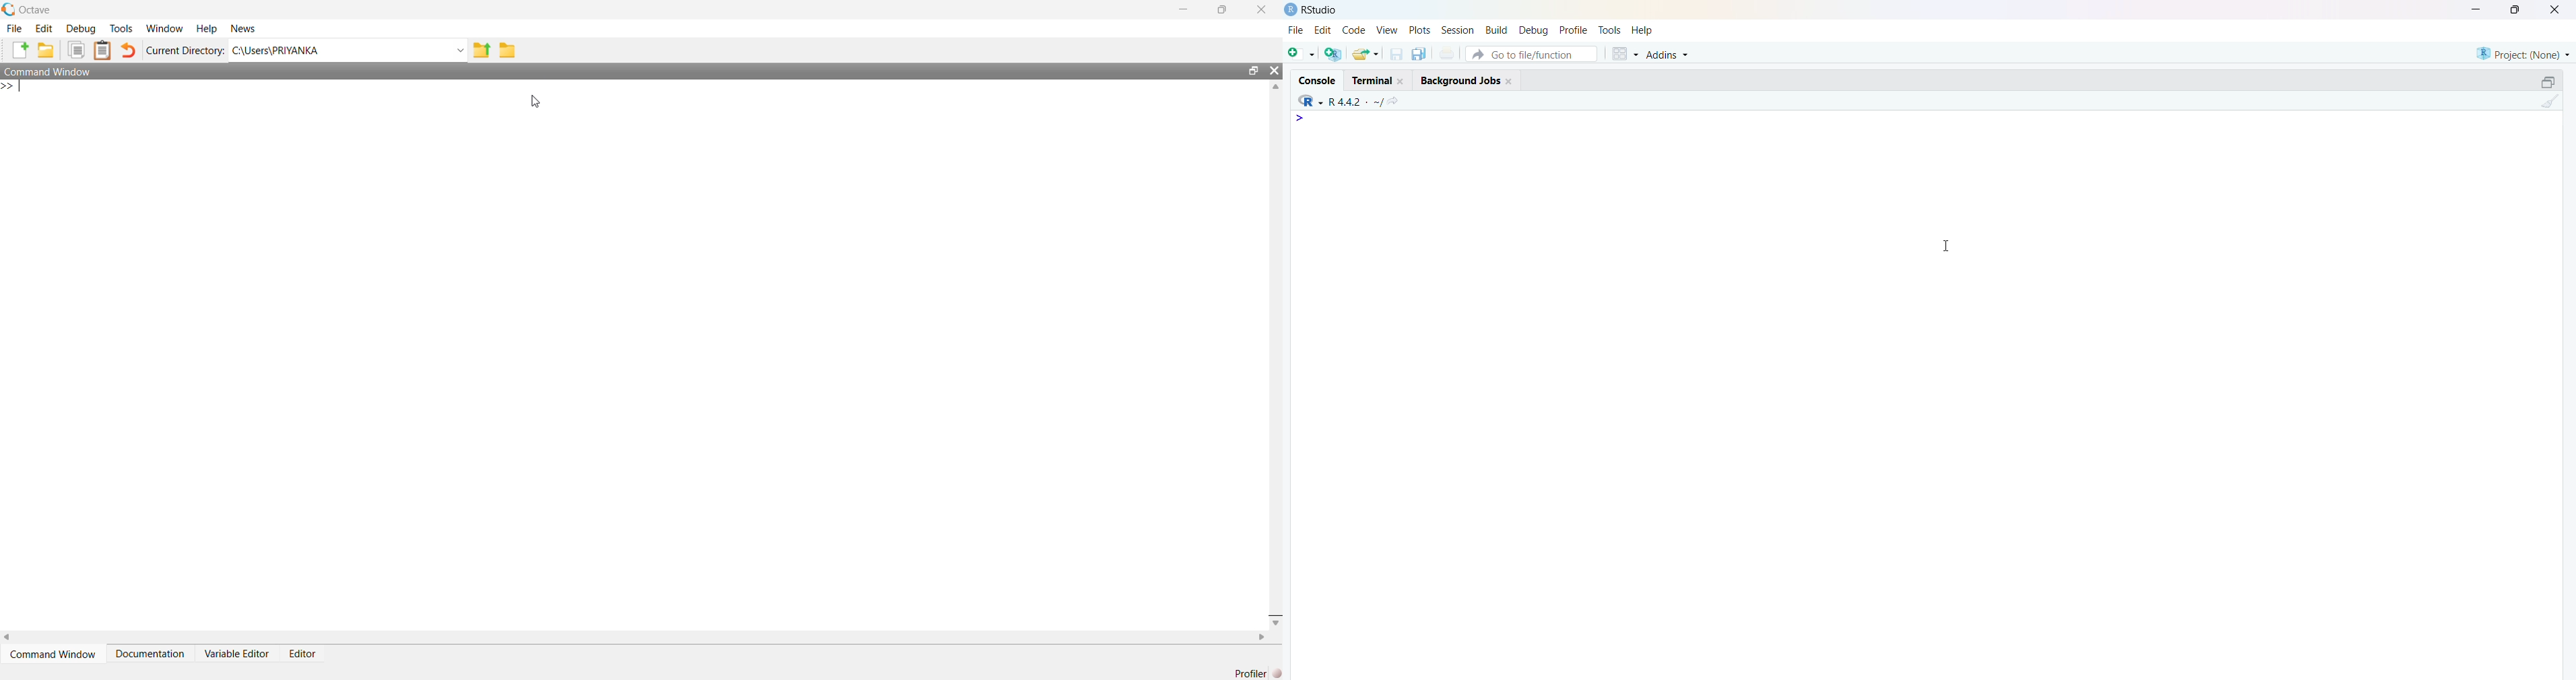 This screenshot has width=2576, height=700. Describe the element at coordinates (1403, 81) in the screenshot. I see `close` at that location.